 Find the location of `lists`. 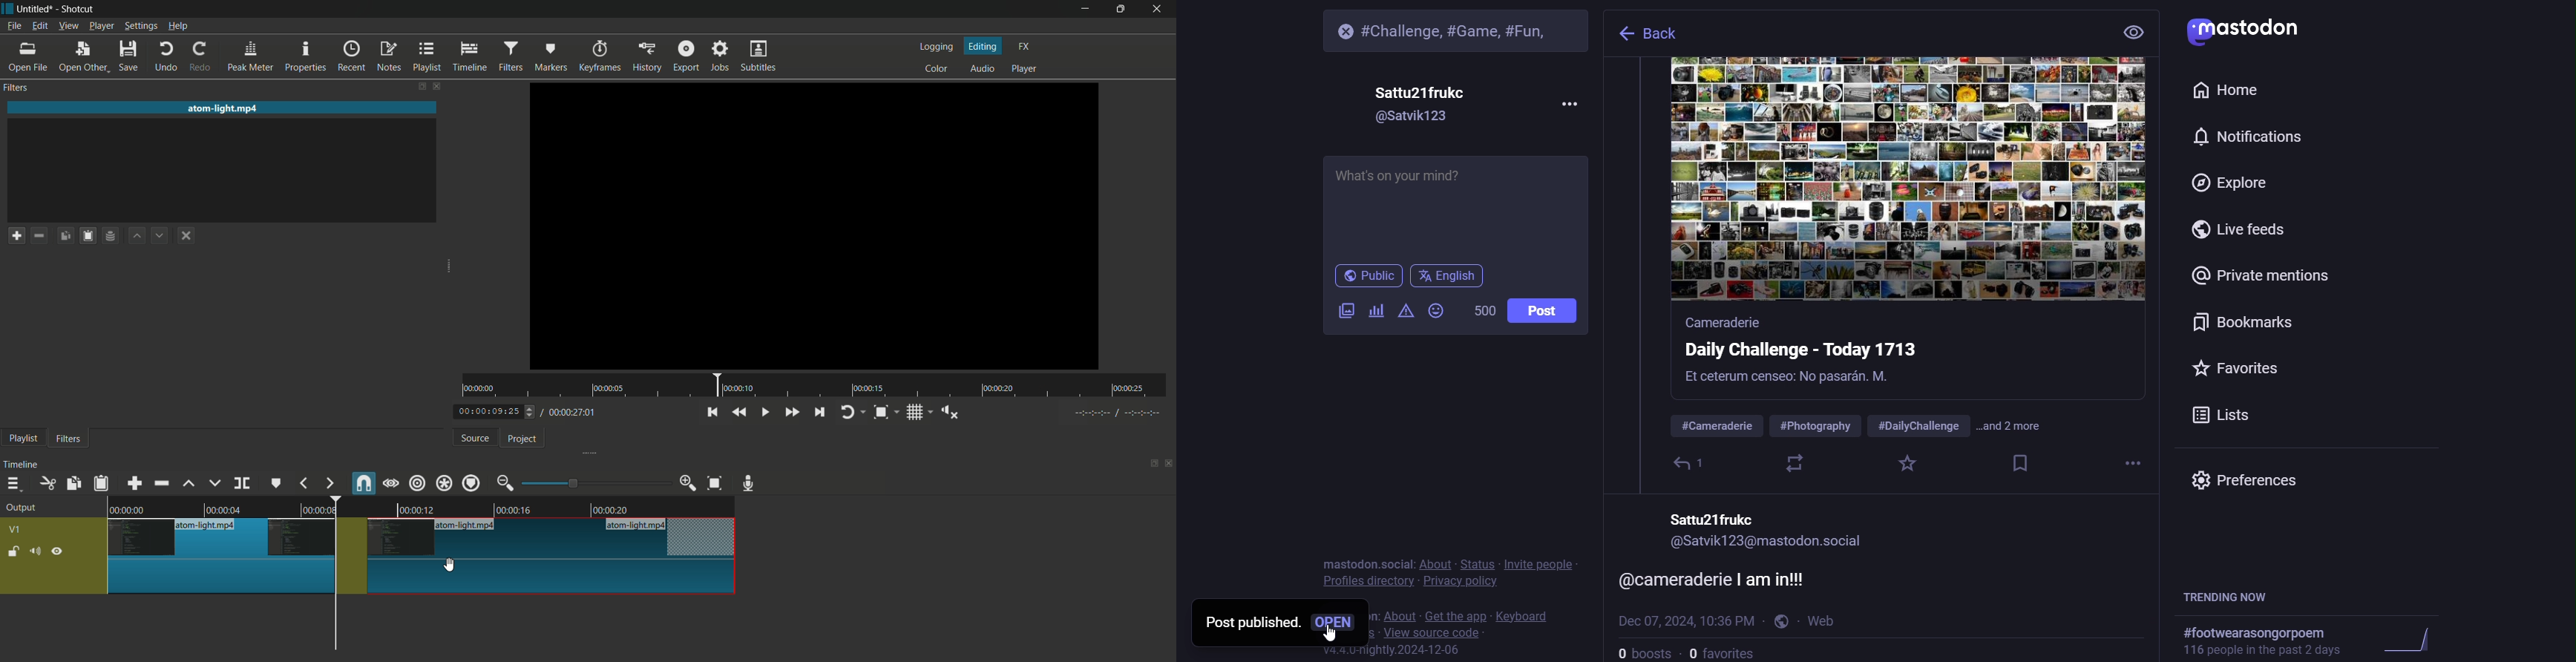

lists is located at coordinates (2222, 413).